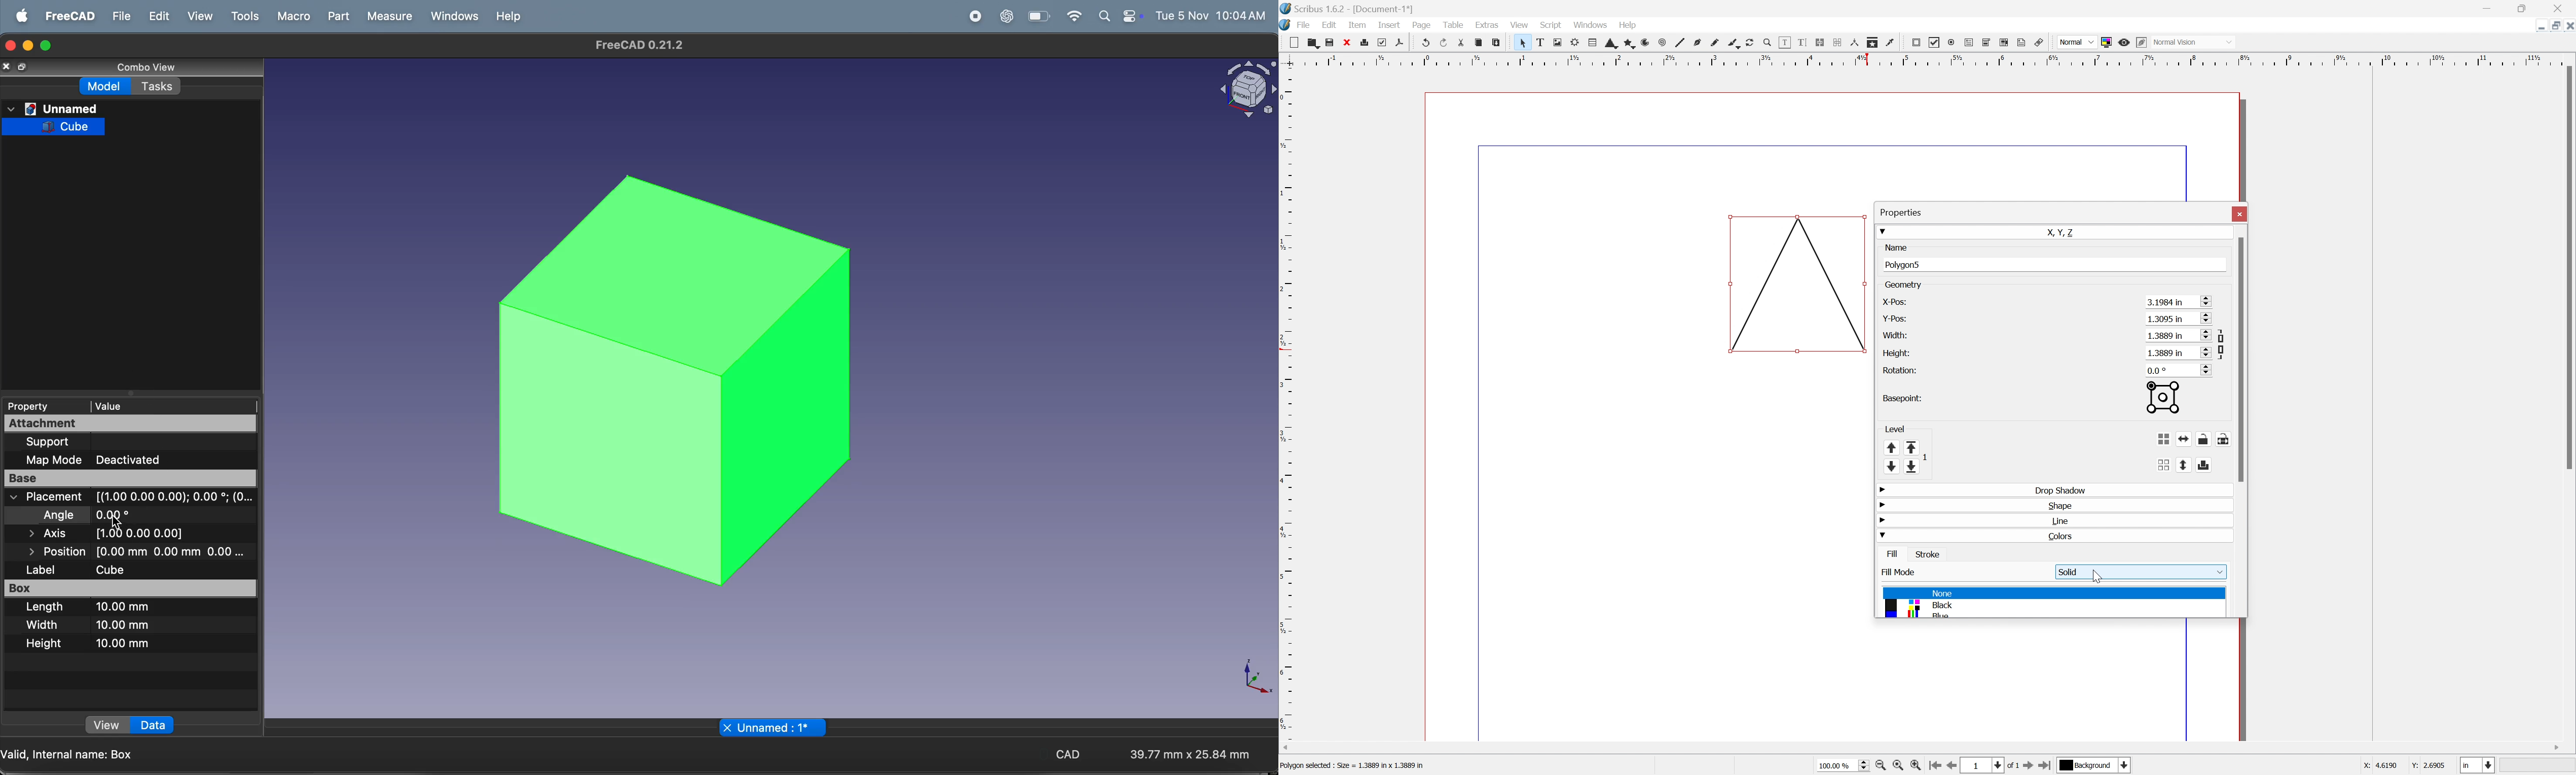 The width and height of the screenshot is (2576, 784). I want to click on Close, so click(2239, 213).